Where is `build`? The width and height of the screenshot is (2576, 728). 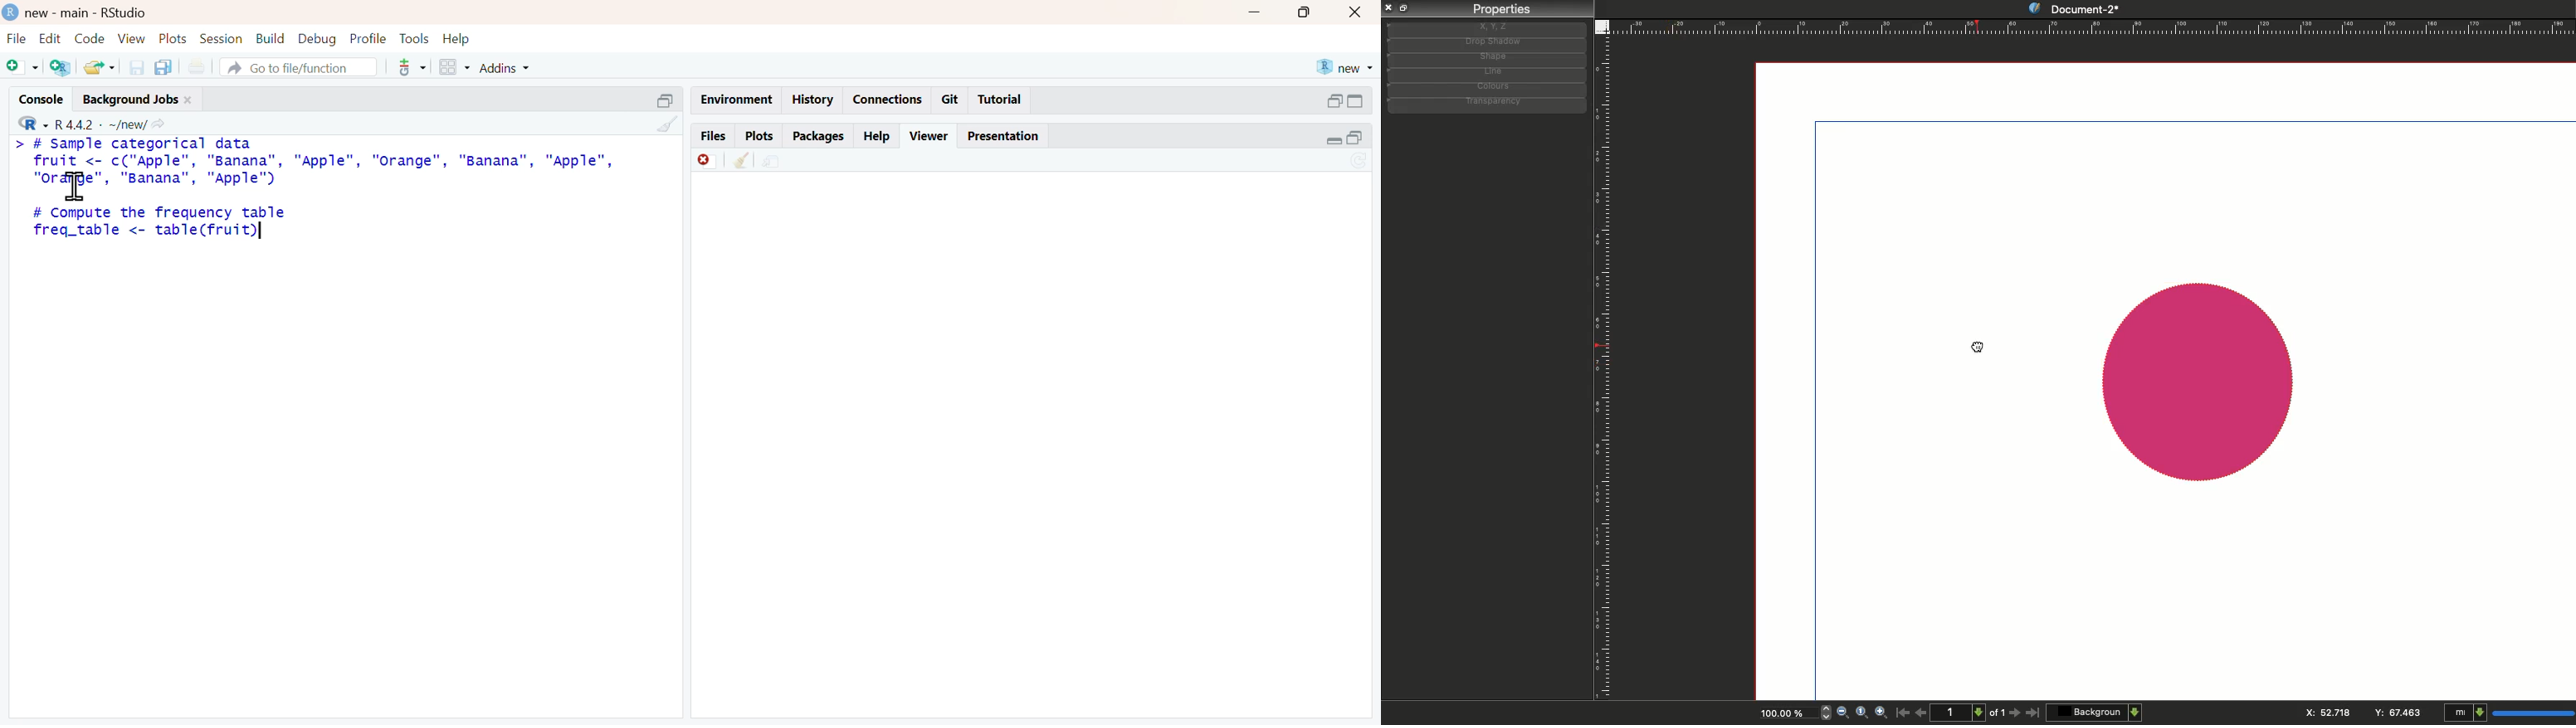 build is located at coordinates (270, 40).